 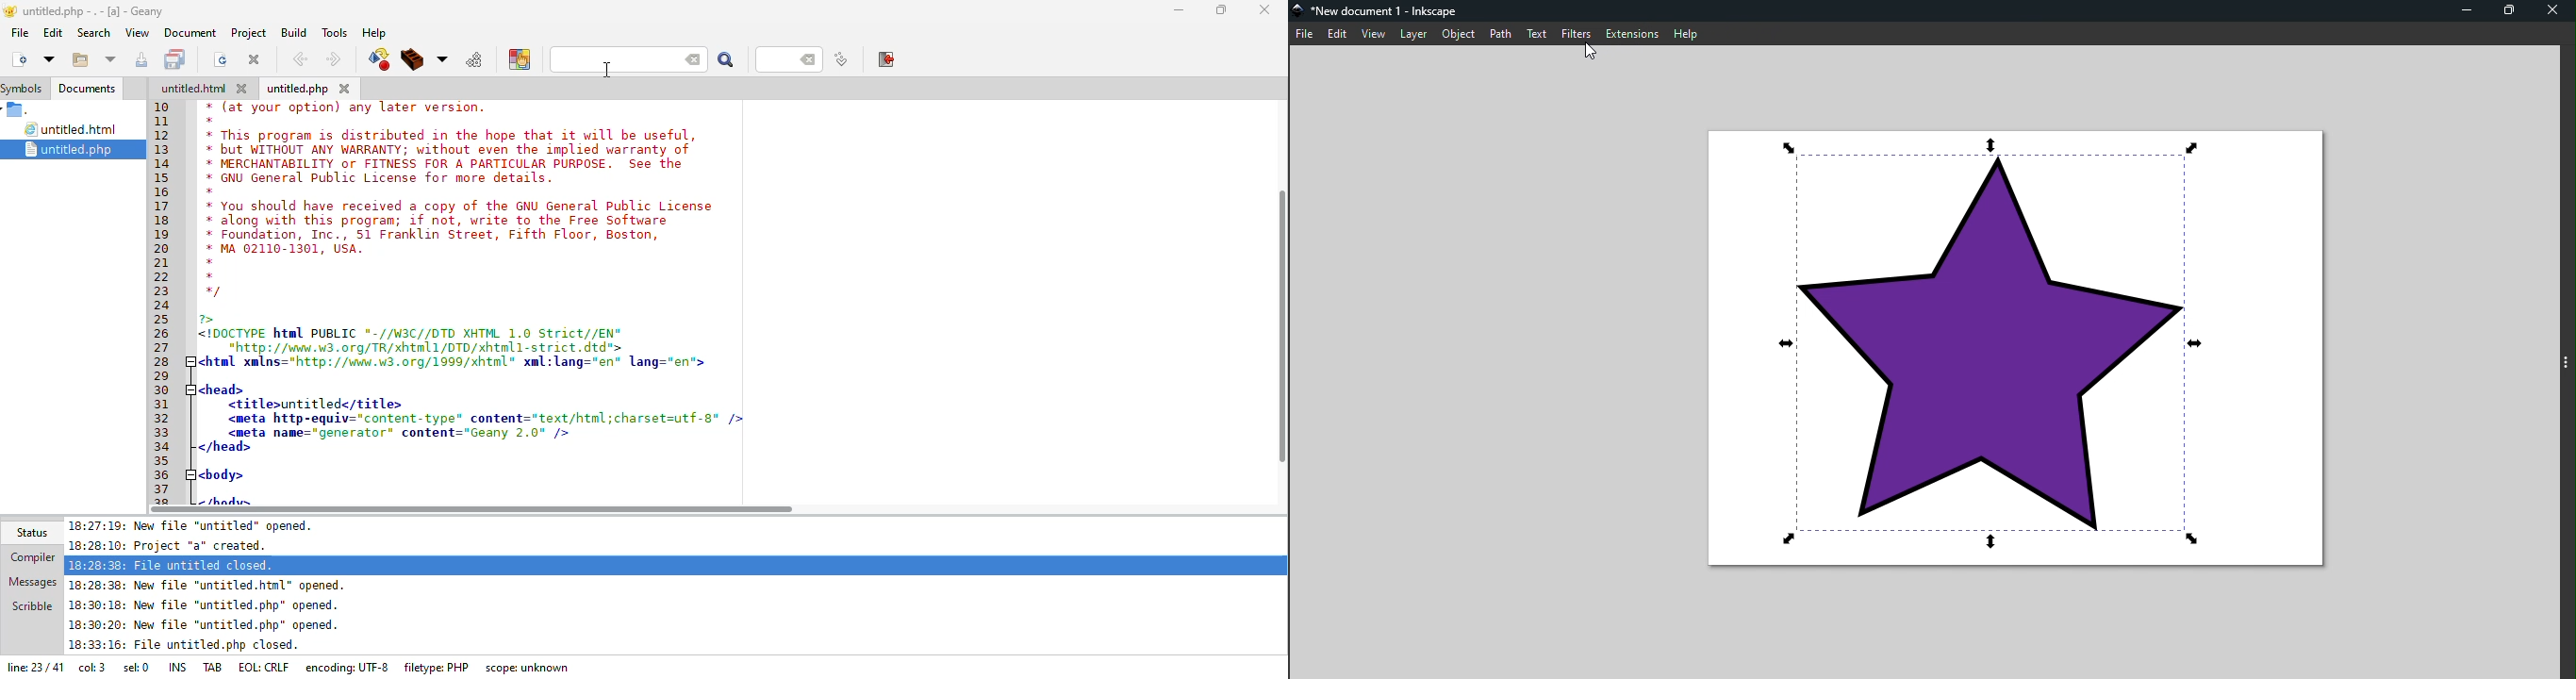 I want to click on back, so click(x=300, y=59).